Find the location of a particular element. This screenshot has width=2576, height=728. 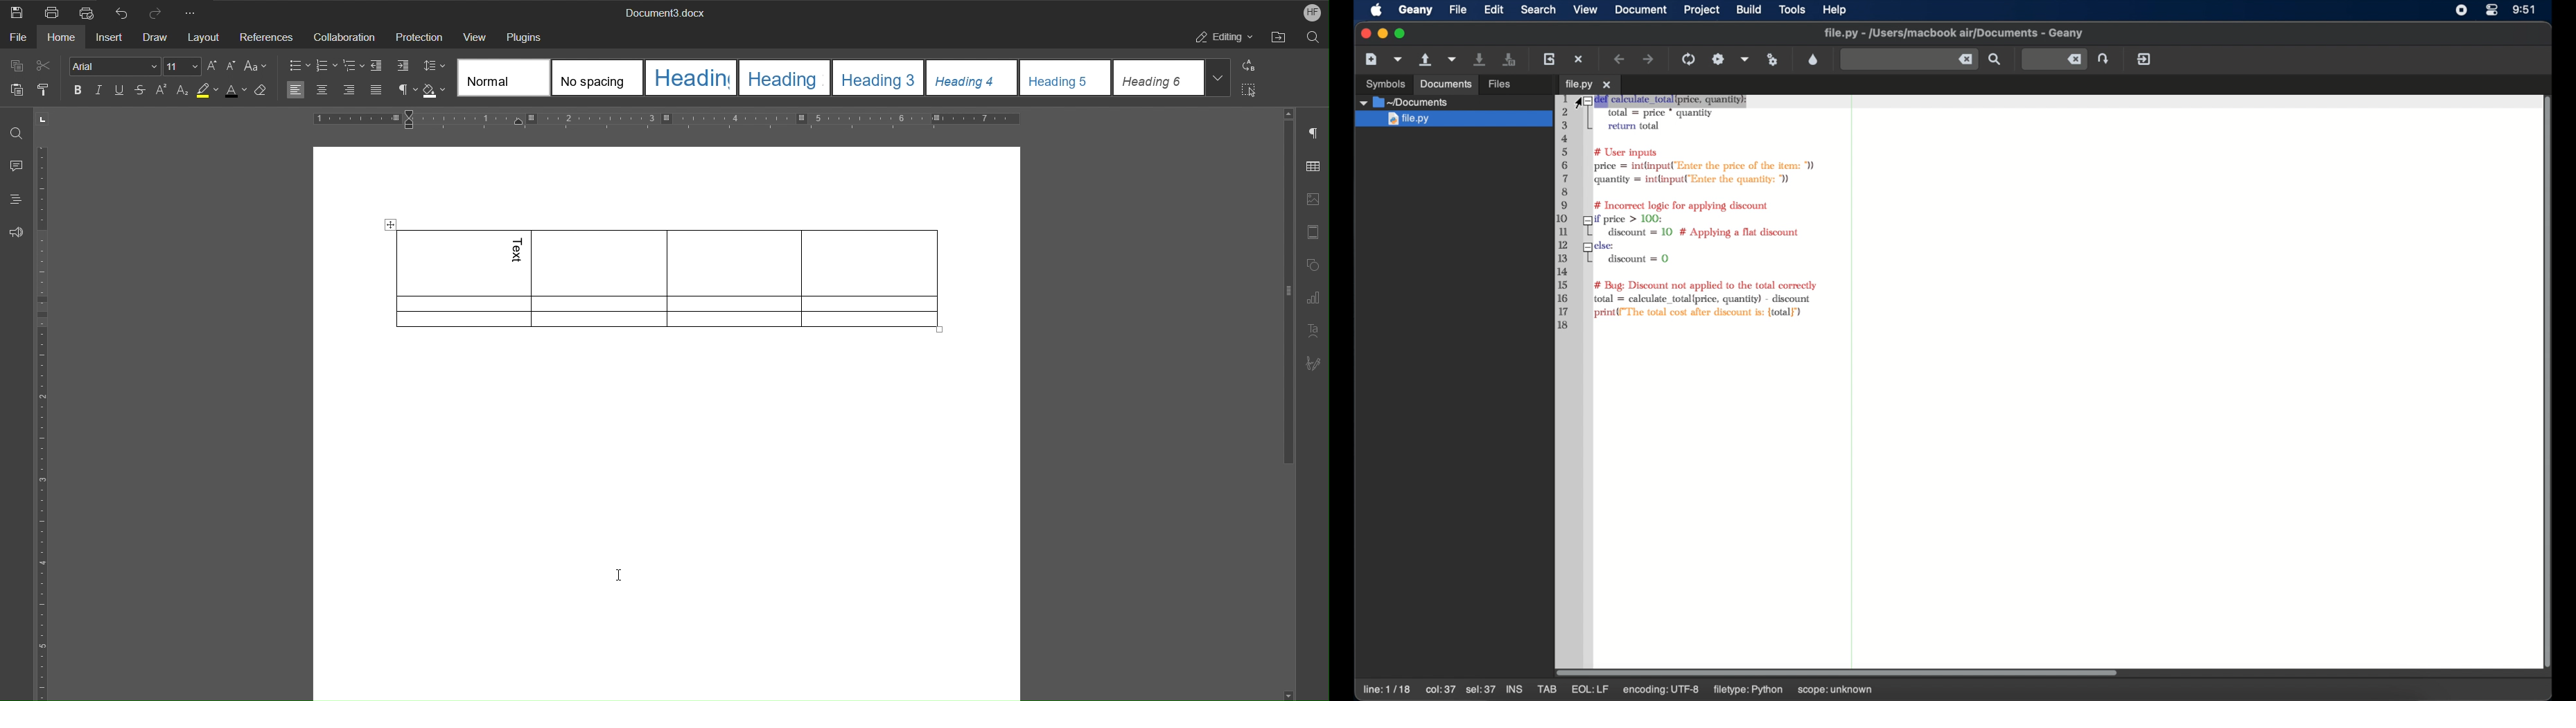

Copy Style is located at coordinates (43, 87).